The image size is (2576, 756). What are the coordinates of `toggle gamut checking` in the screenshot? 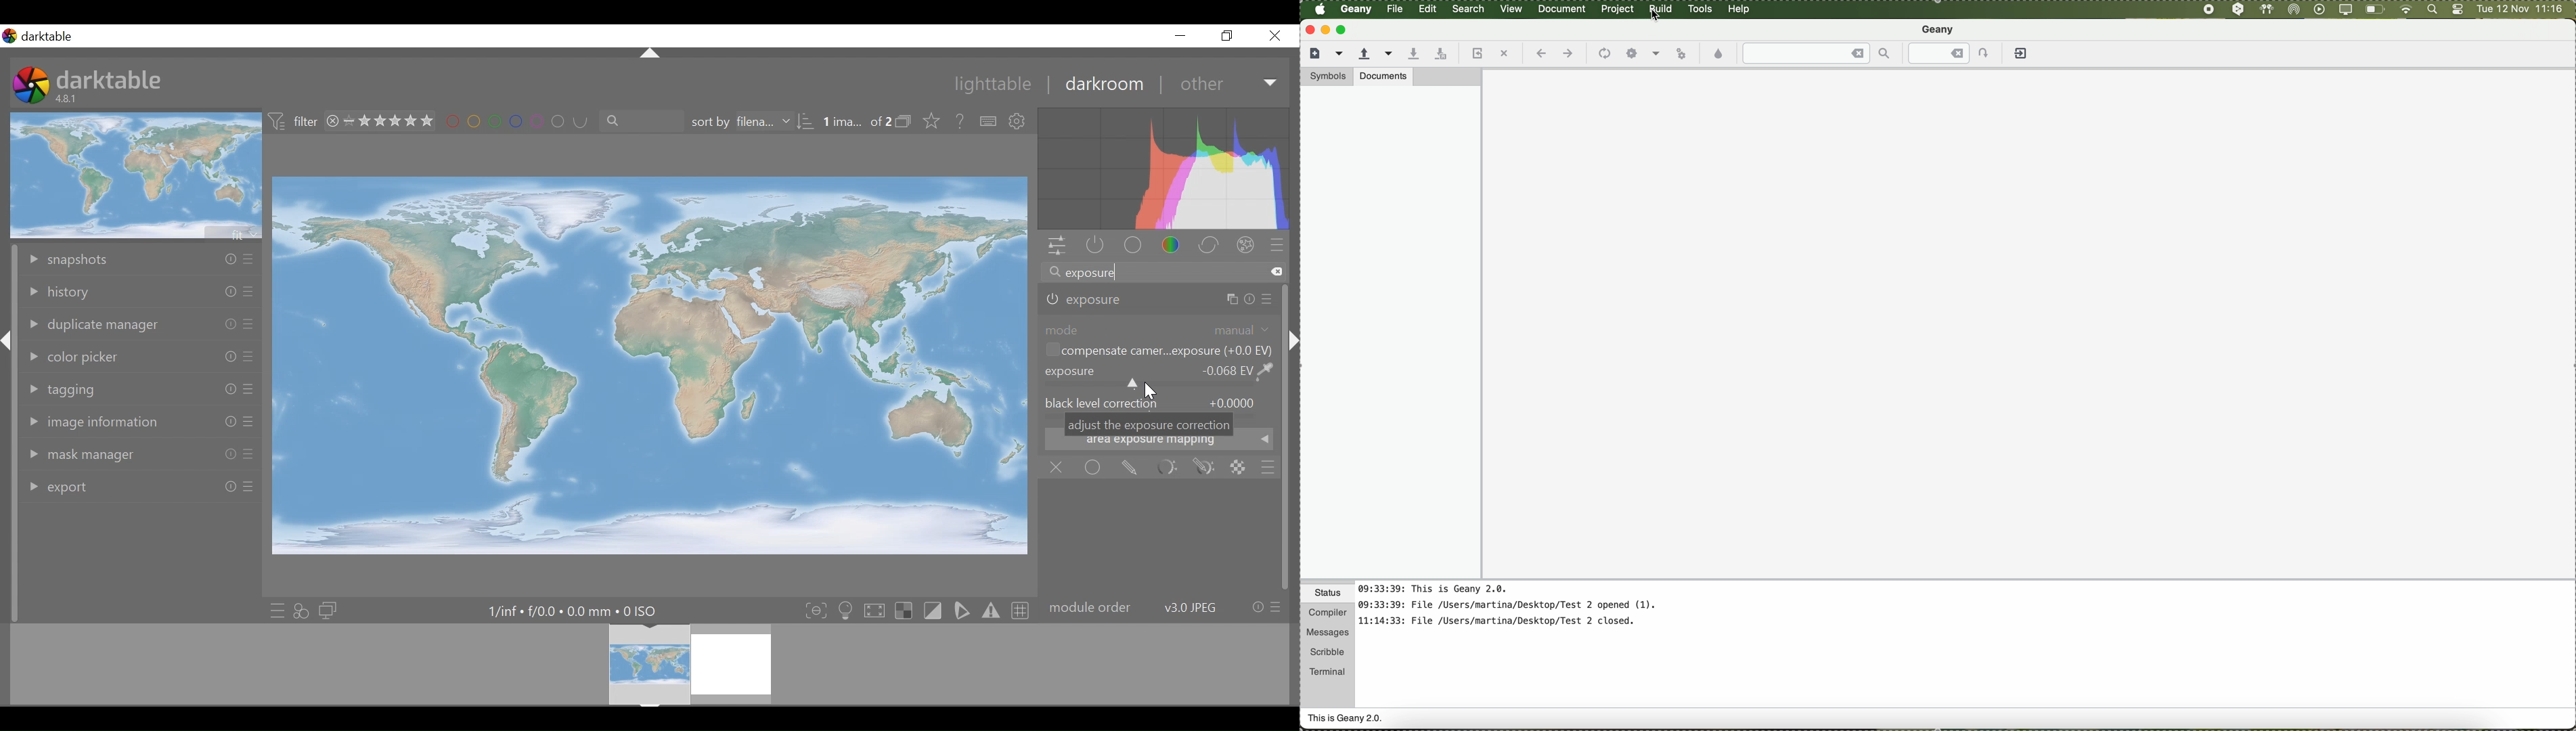 It's located at (990, 612).